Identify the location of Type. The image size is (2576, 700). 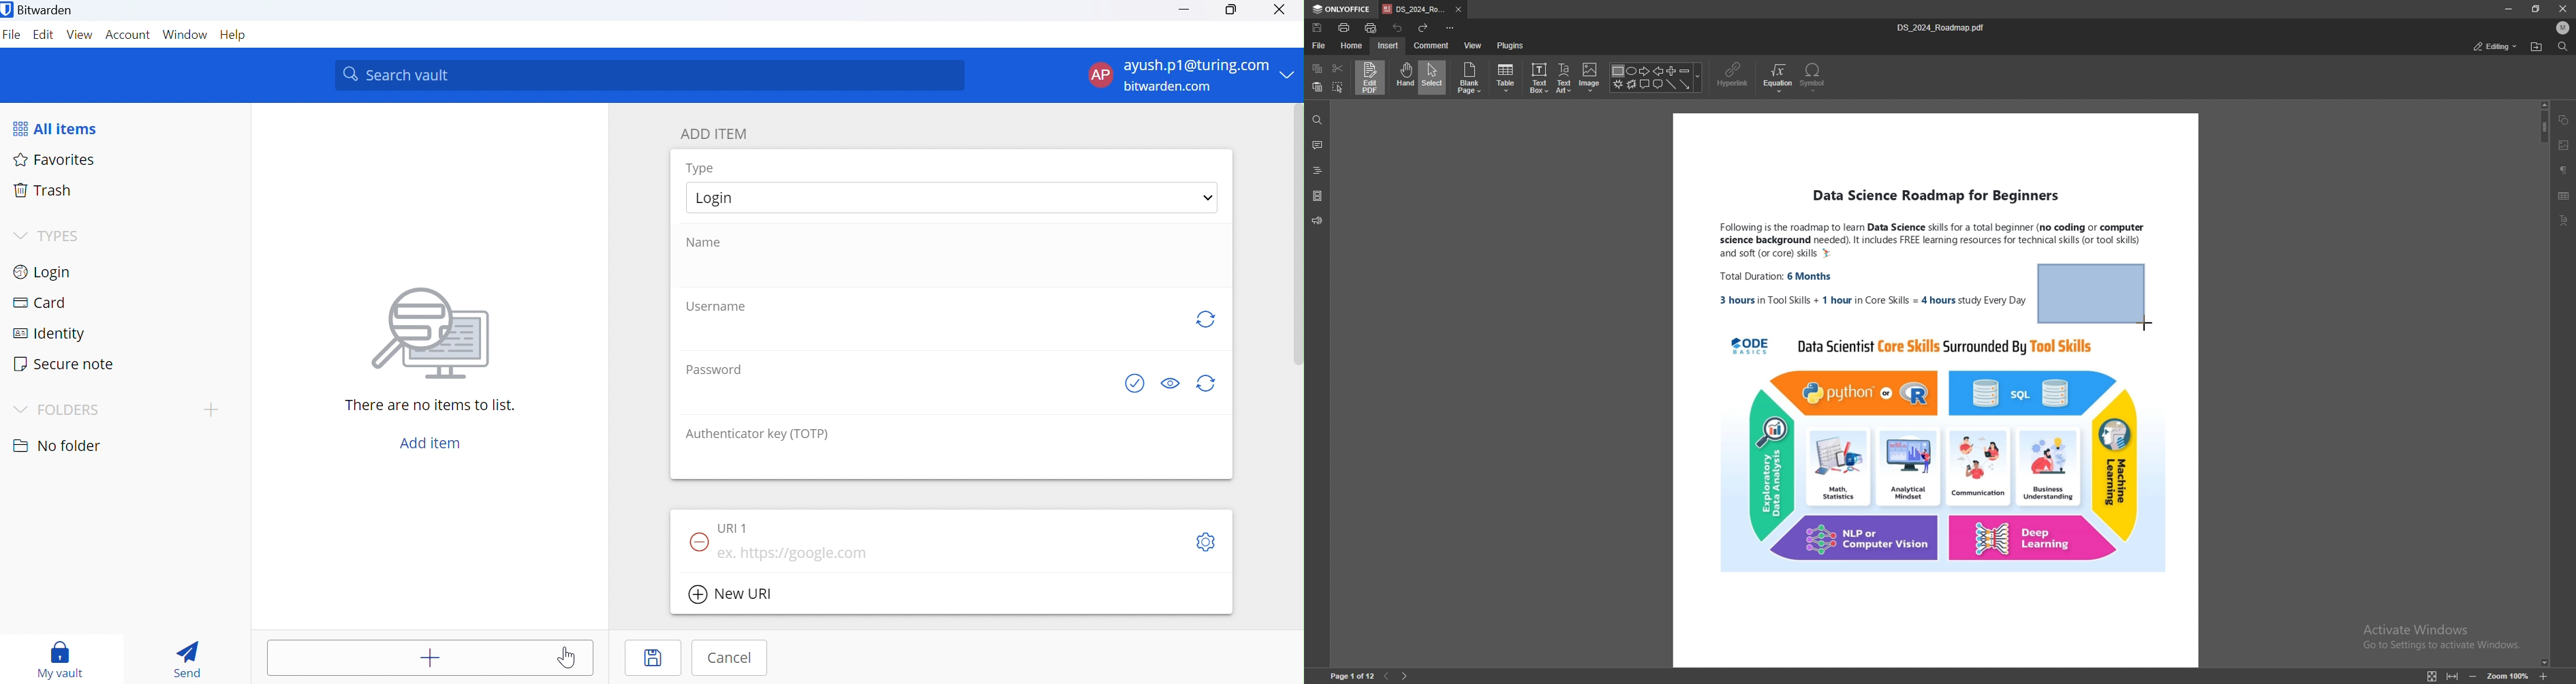
(700, 168).